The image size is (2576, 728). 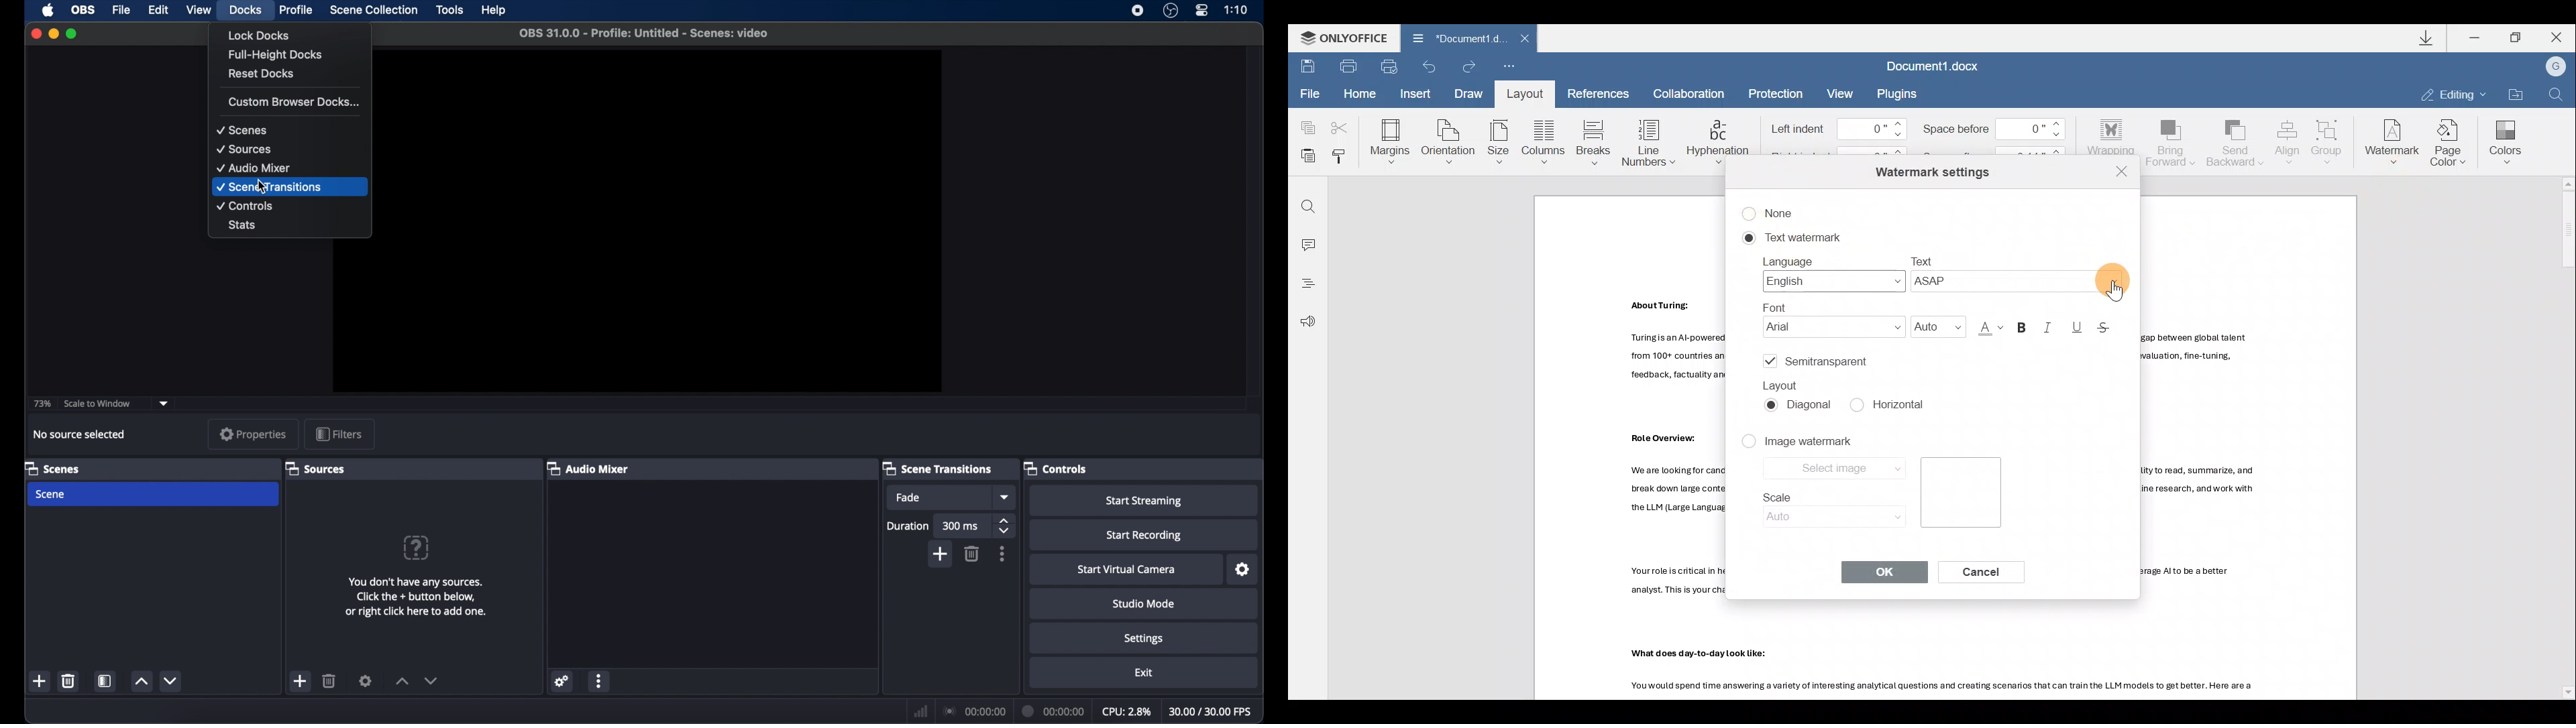 I want to click on Image watermark, so click(x=1811, y=444).